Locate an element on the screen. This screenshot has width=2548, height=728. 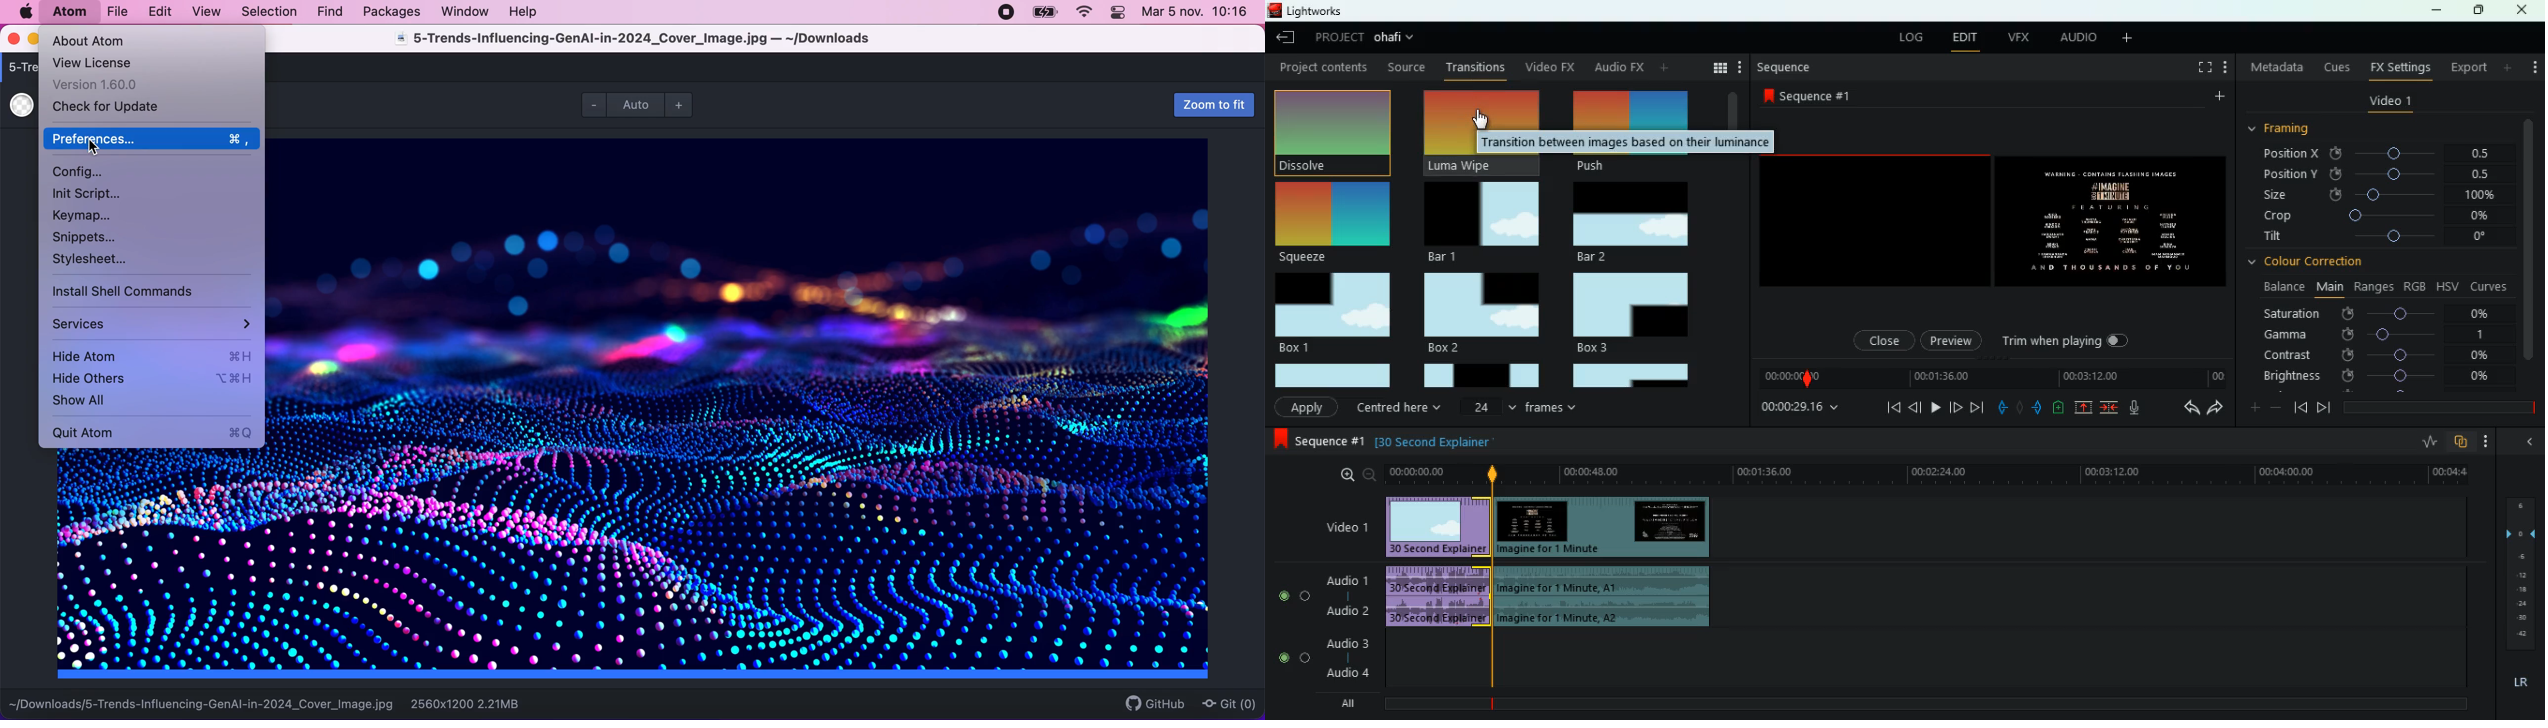
box 1 is located at coordinates (1336, 311).